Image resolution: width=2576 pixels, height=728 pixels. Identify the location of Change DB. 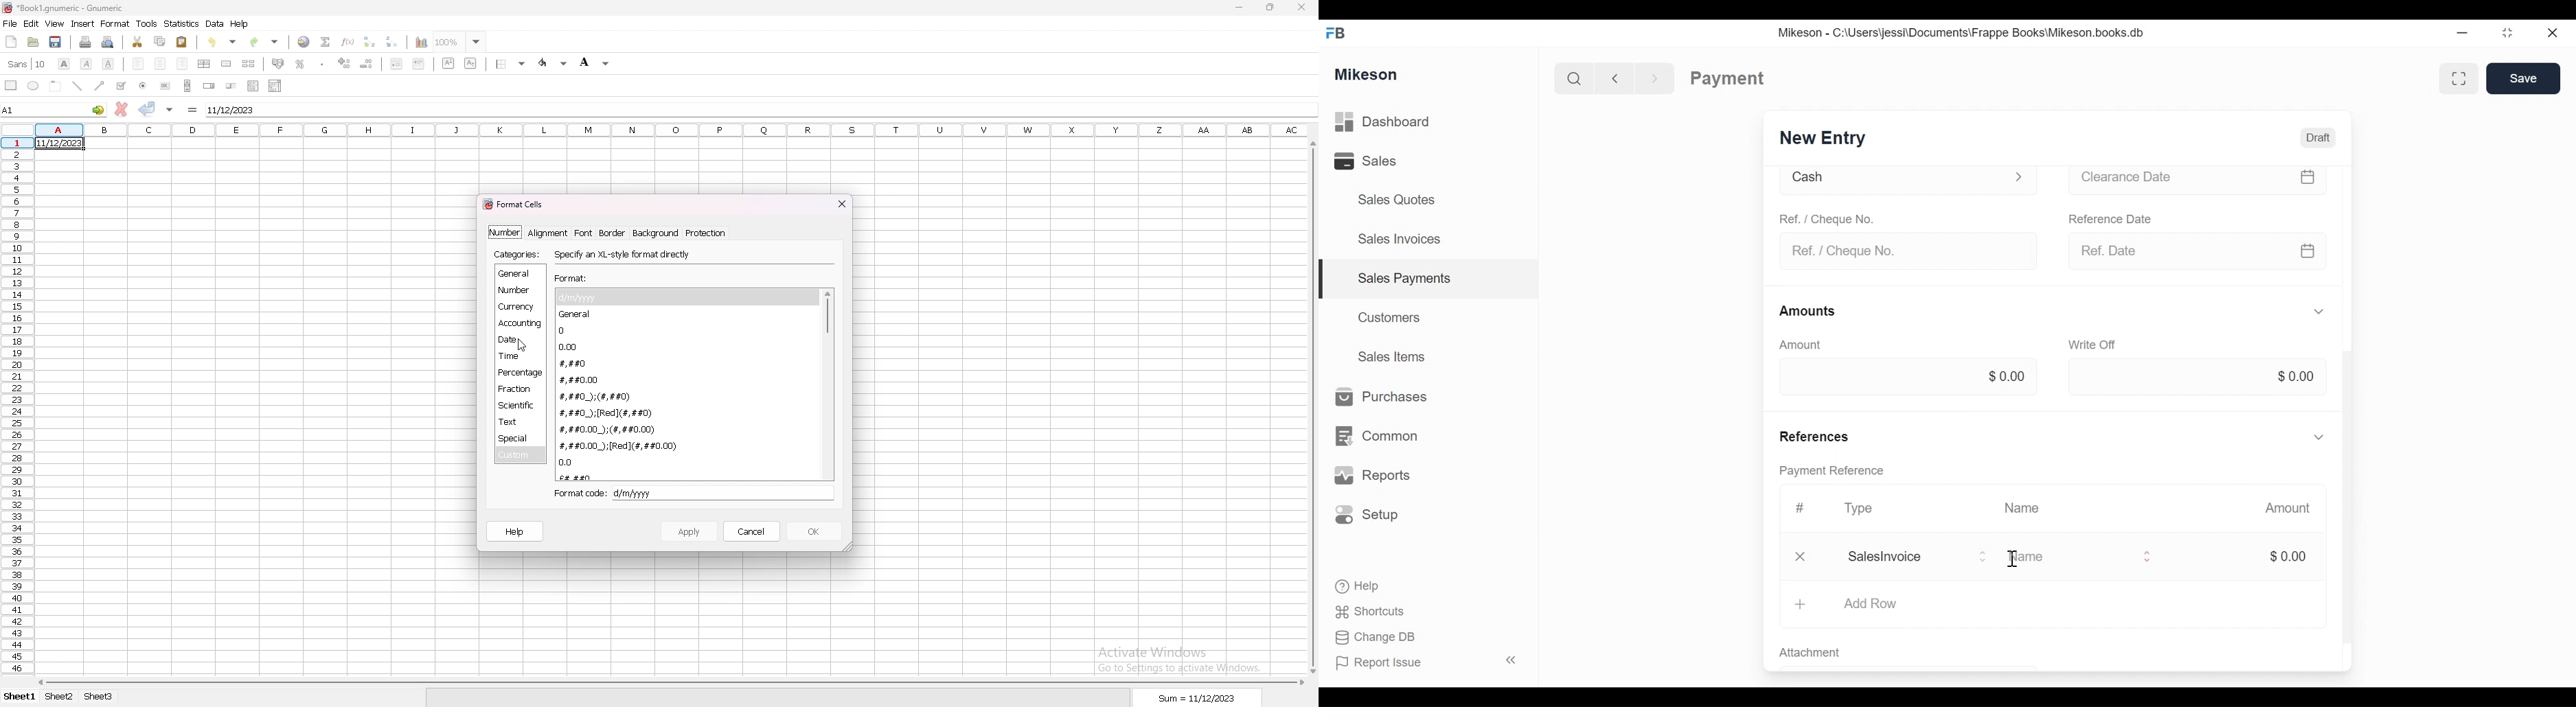
(1379, 638).